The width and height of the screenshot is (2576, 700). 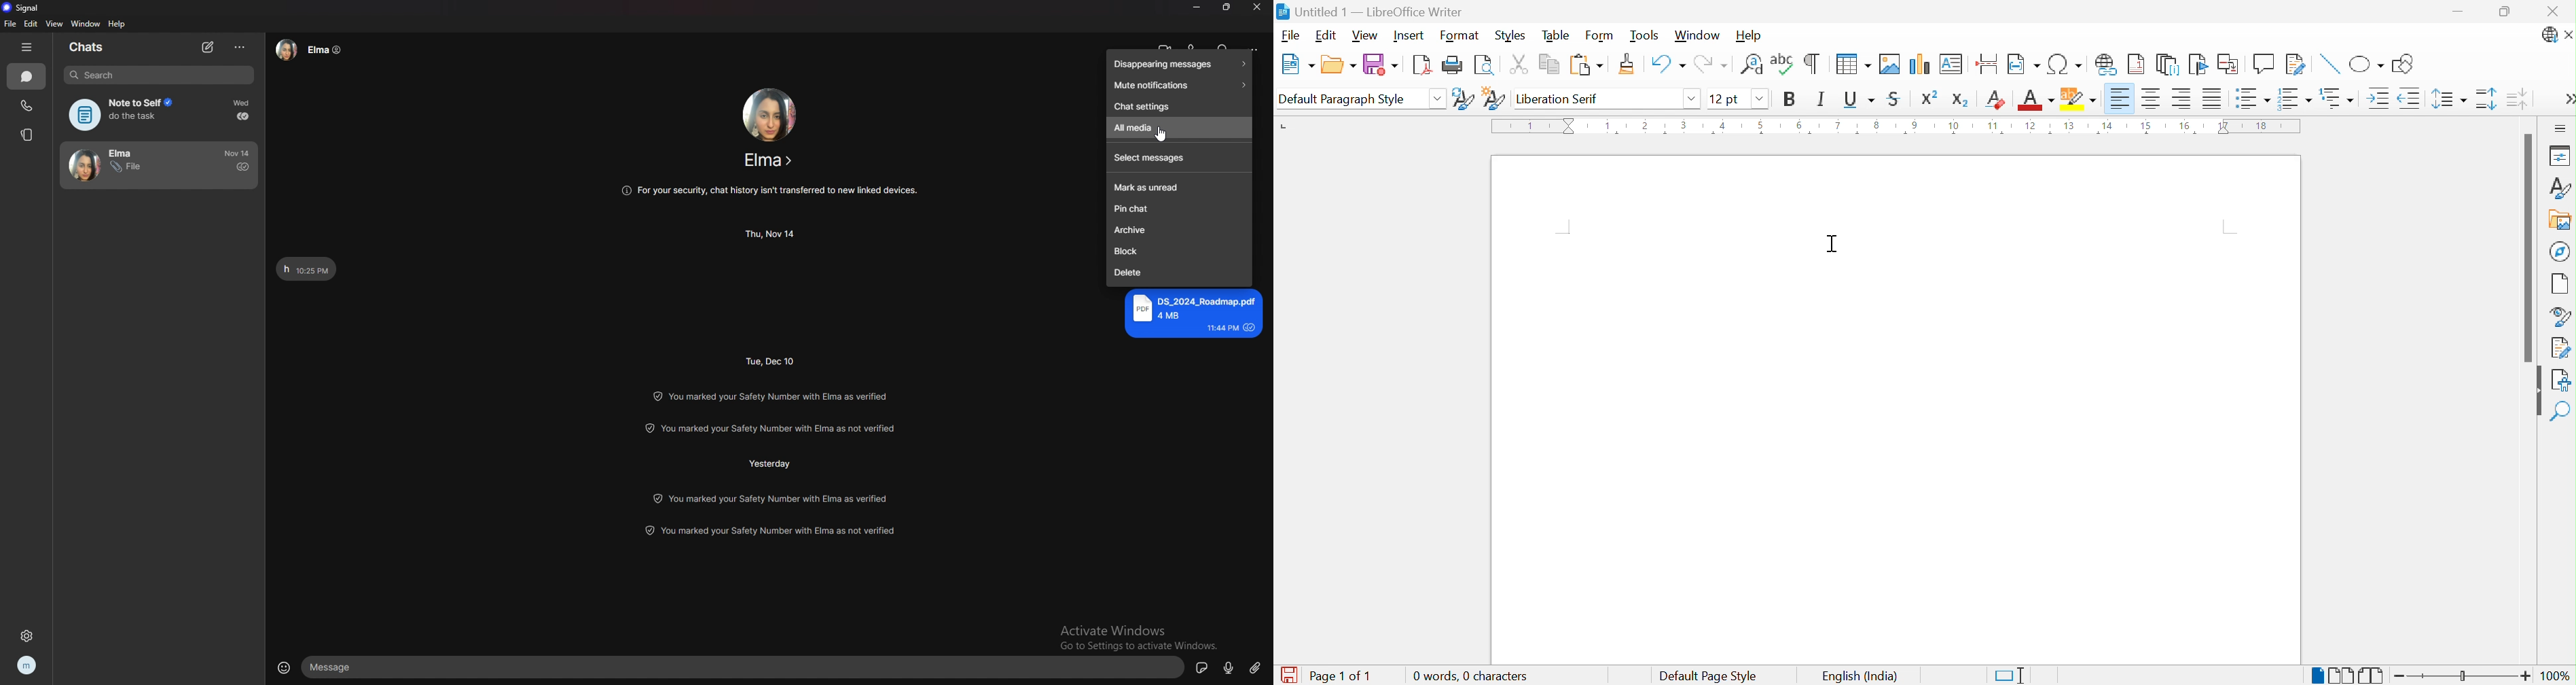 I want to click on close, so click(x=1258, y=7).